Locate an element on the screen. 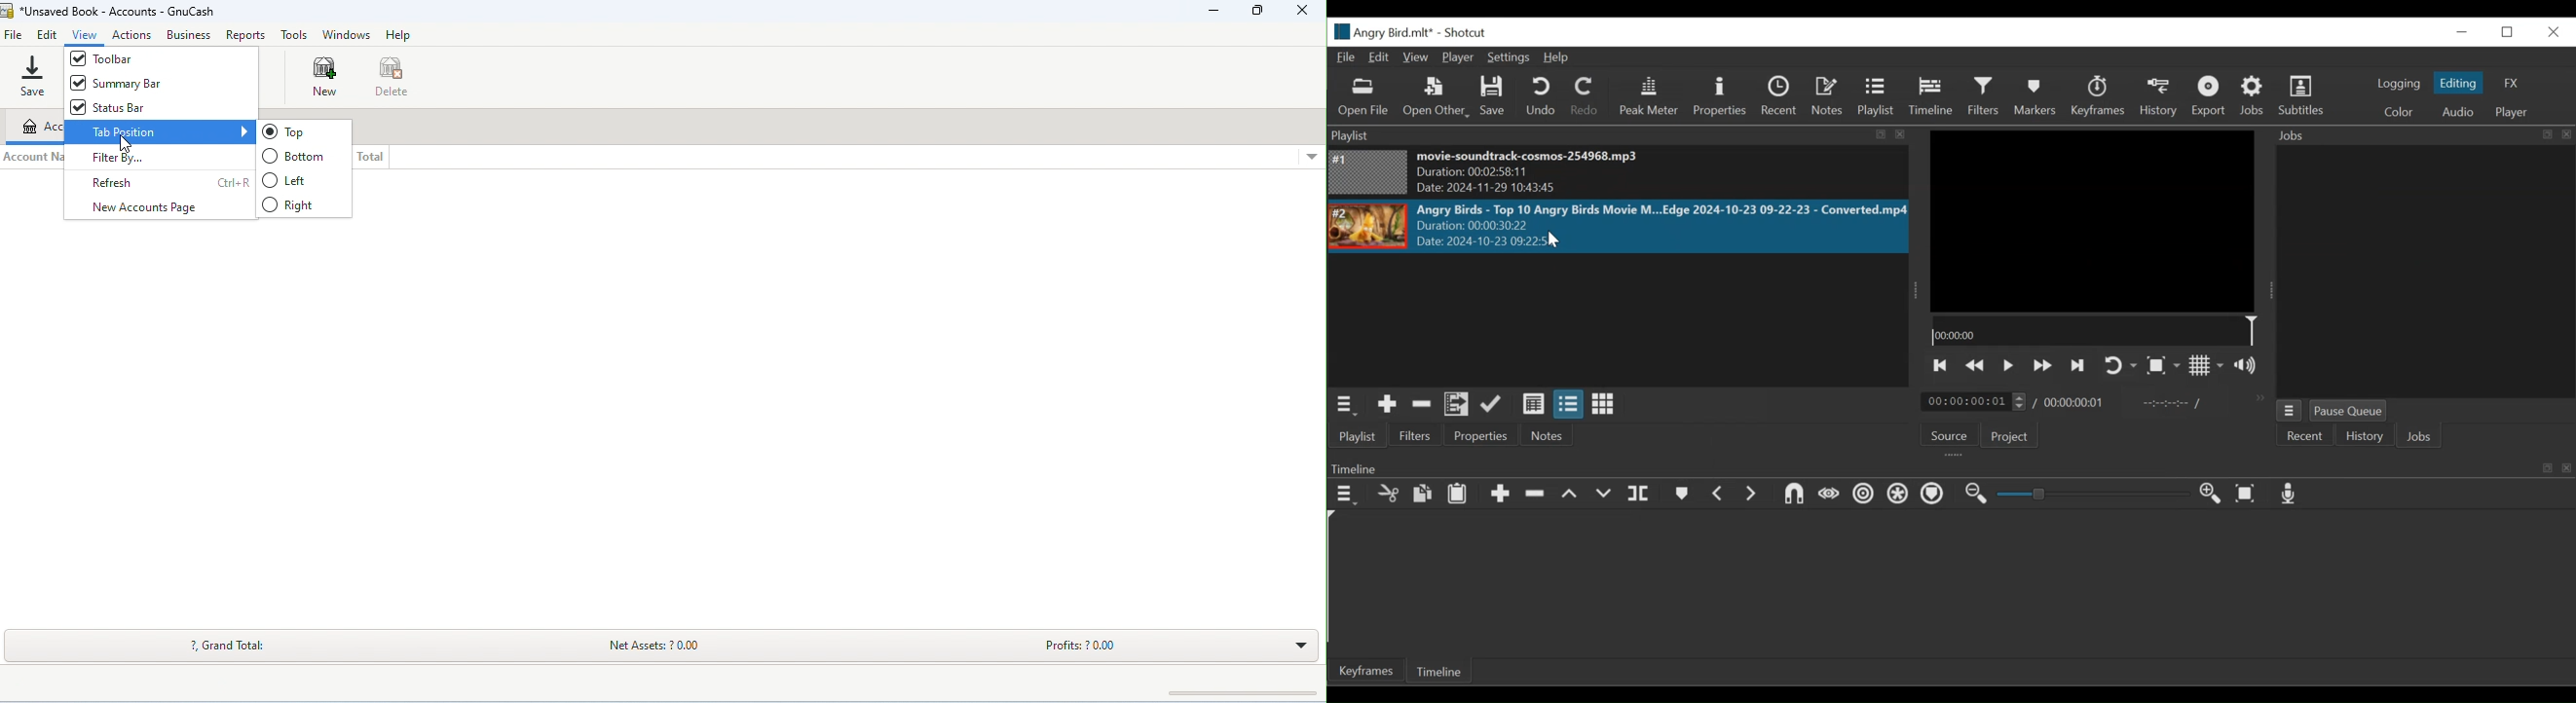  Keyframes is located at coordinates (2097, 96).